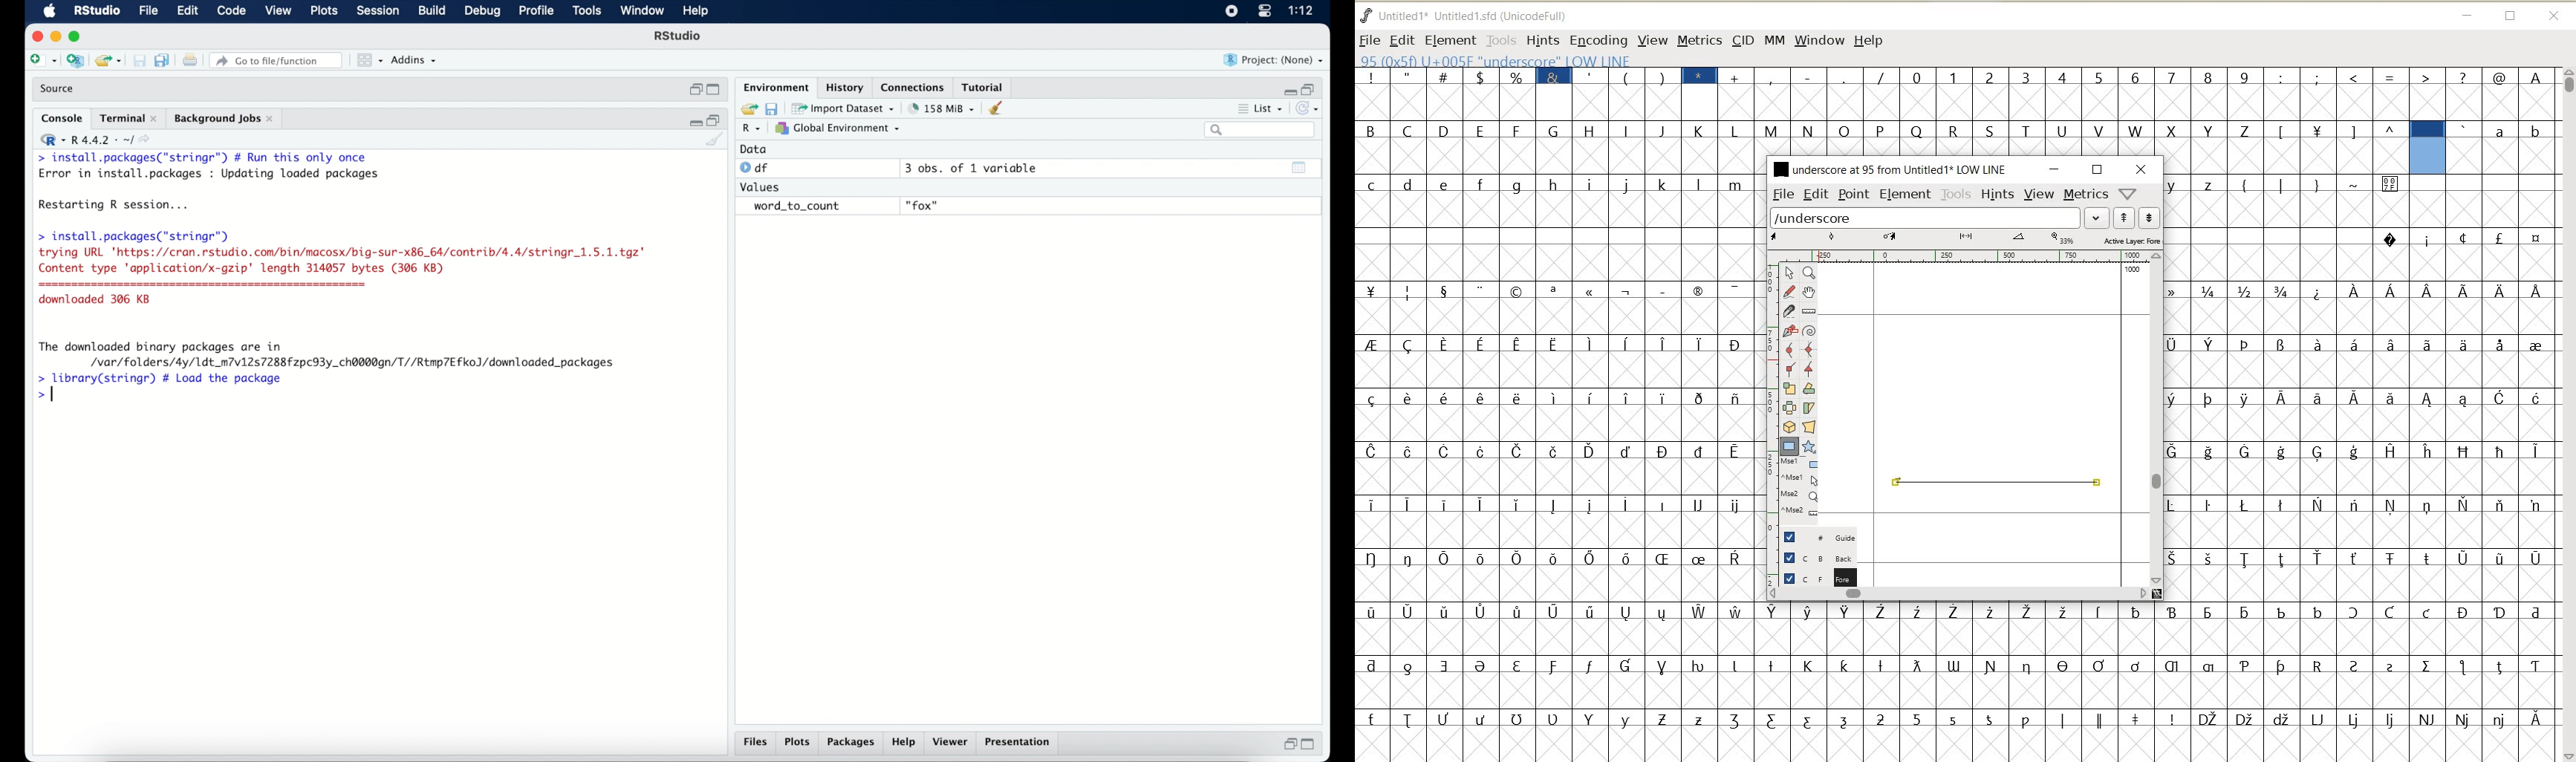 Image resolution: width=2576 pixels, height=784 pixels. What do you see at coordinates (35, 37) in the screenshot?
I see `close` at bounding box center [35, 37].